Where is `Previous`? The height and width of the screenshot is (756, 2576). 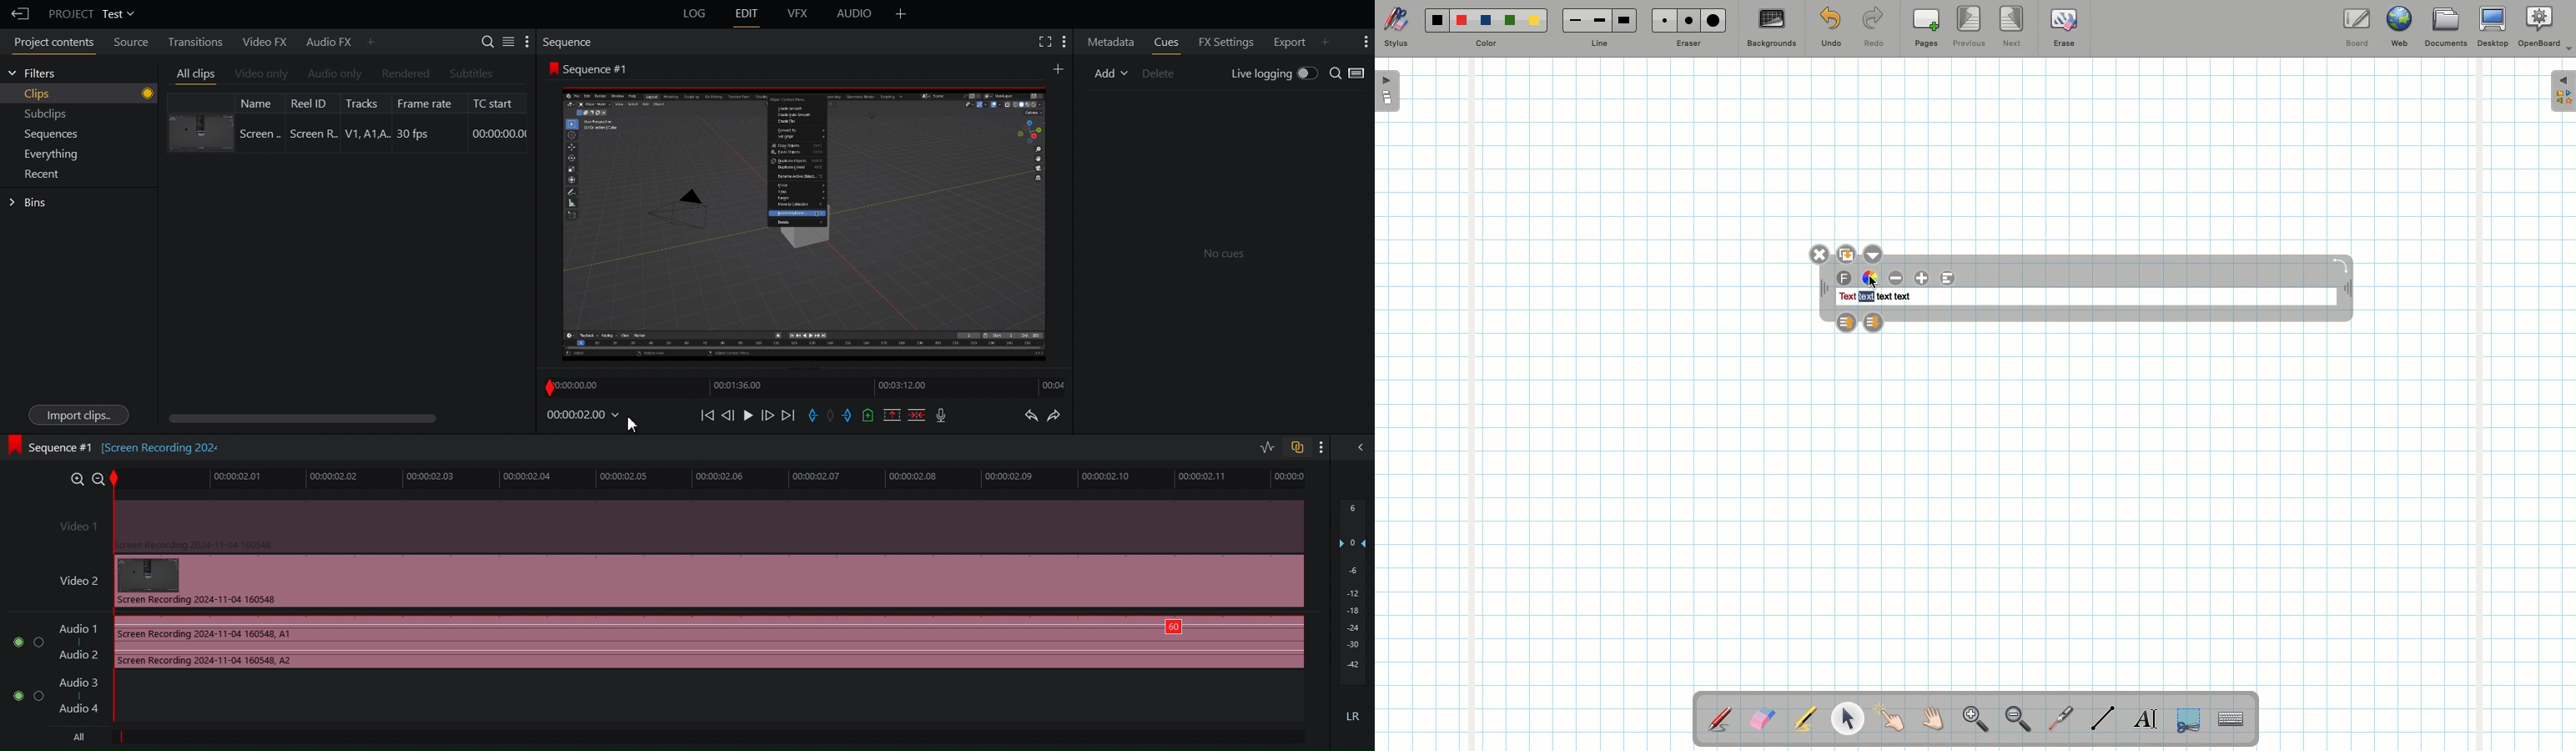 Previous is located at coordinates (1970, 28).